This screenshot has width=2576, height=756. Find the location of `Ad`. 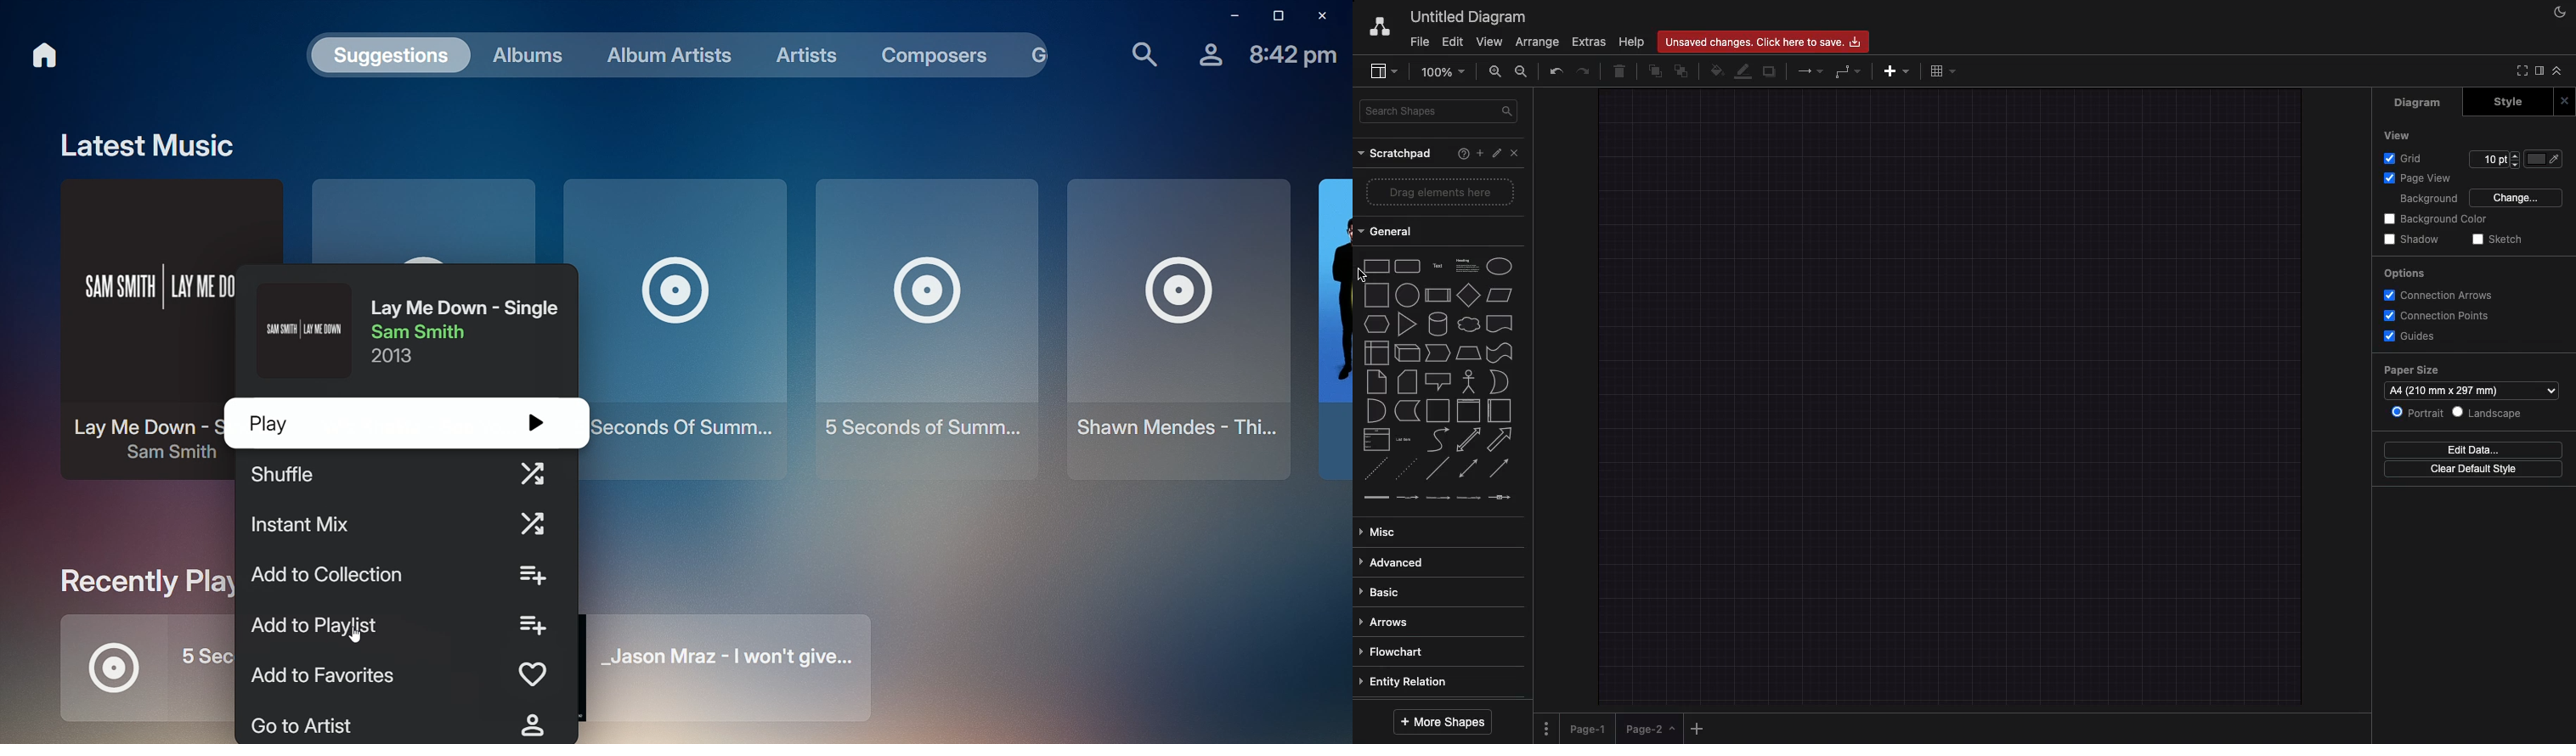

Ad is located at coordinates (1898, 69).